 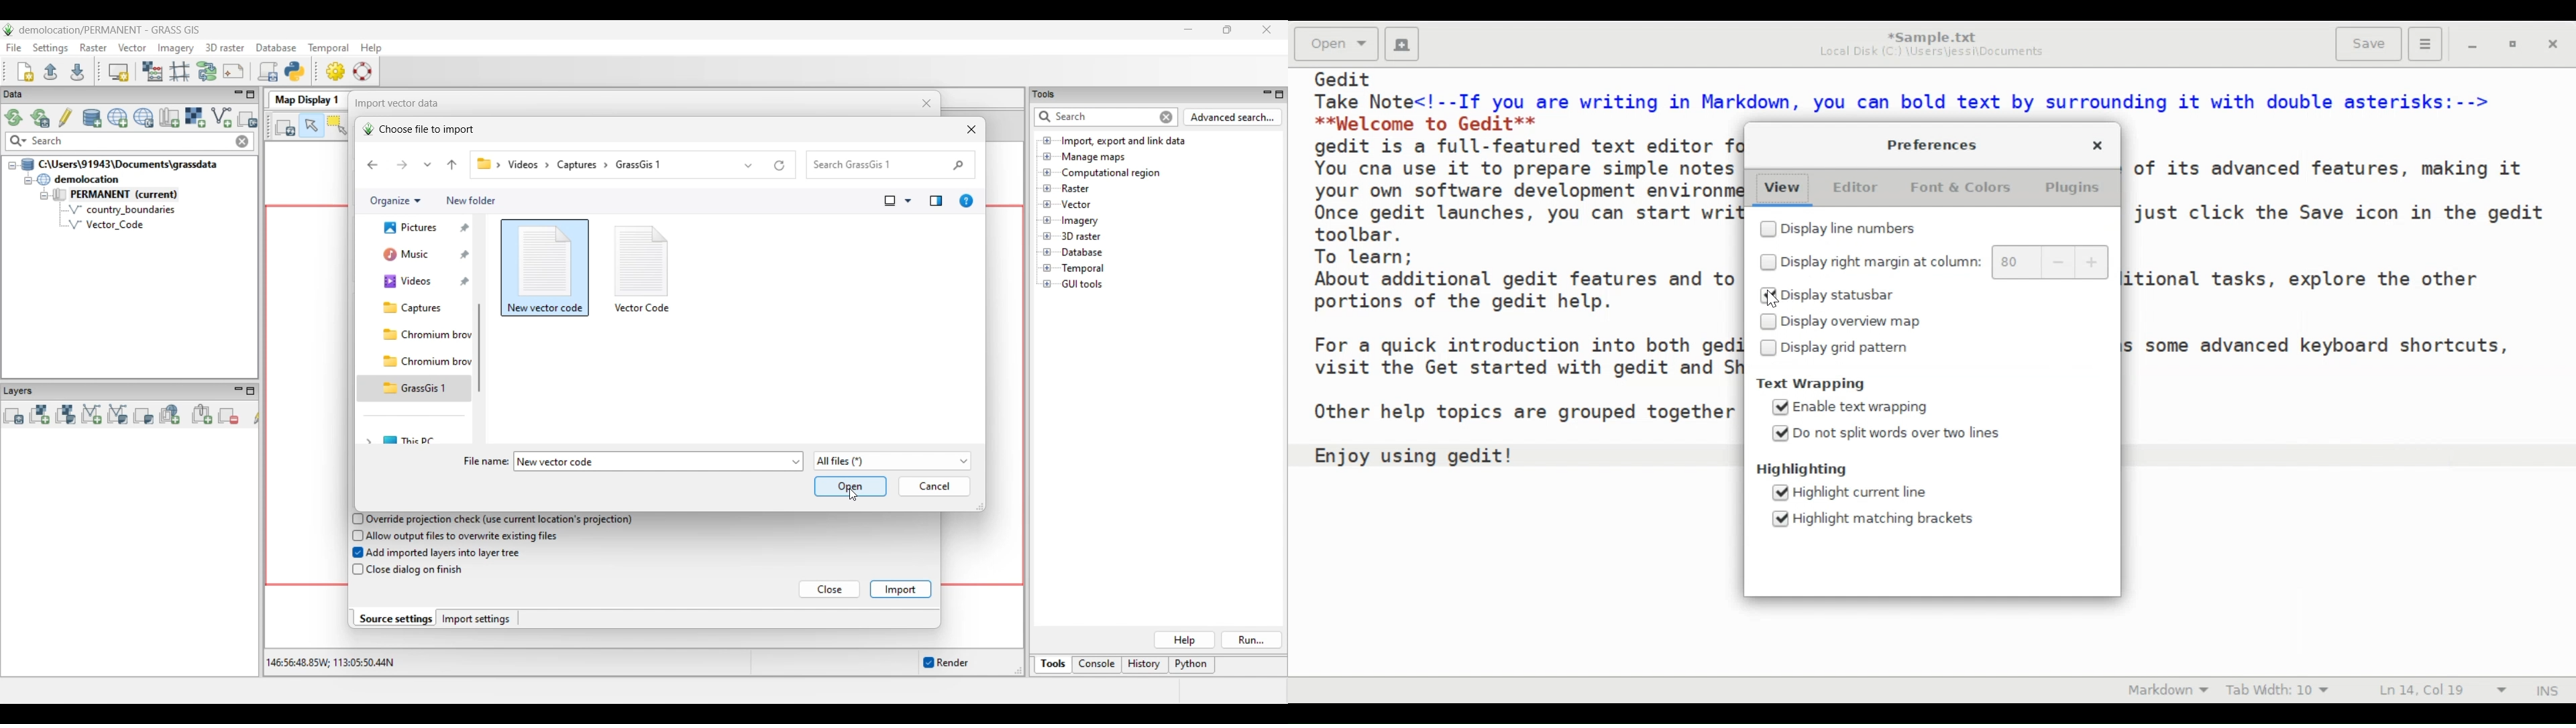 What do you see at coordinates (2545, 690) in the screenshot?
I see `Insert Mode (INS)` at bounding box center [2545, 690].